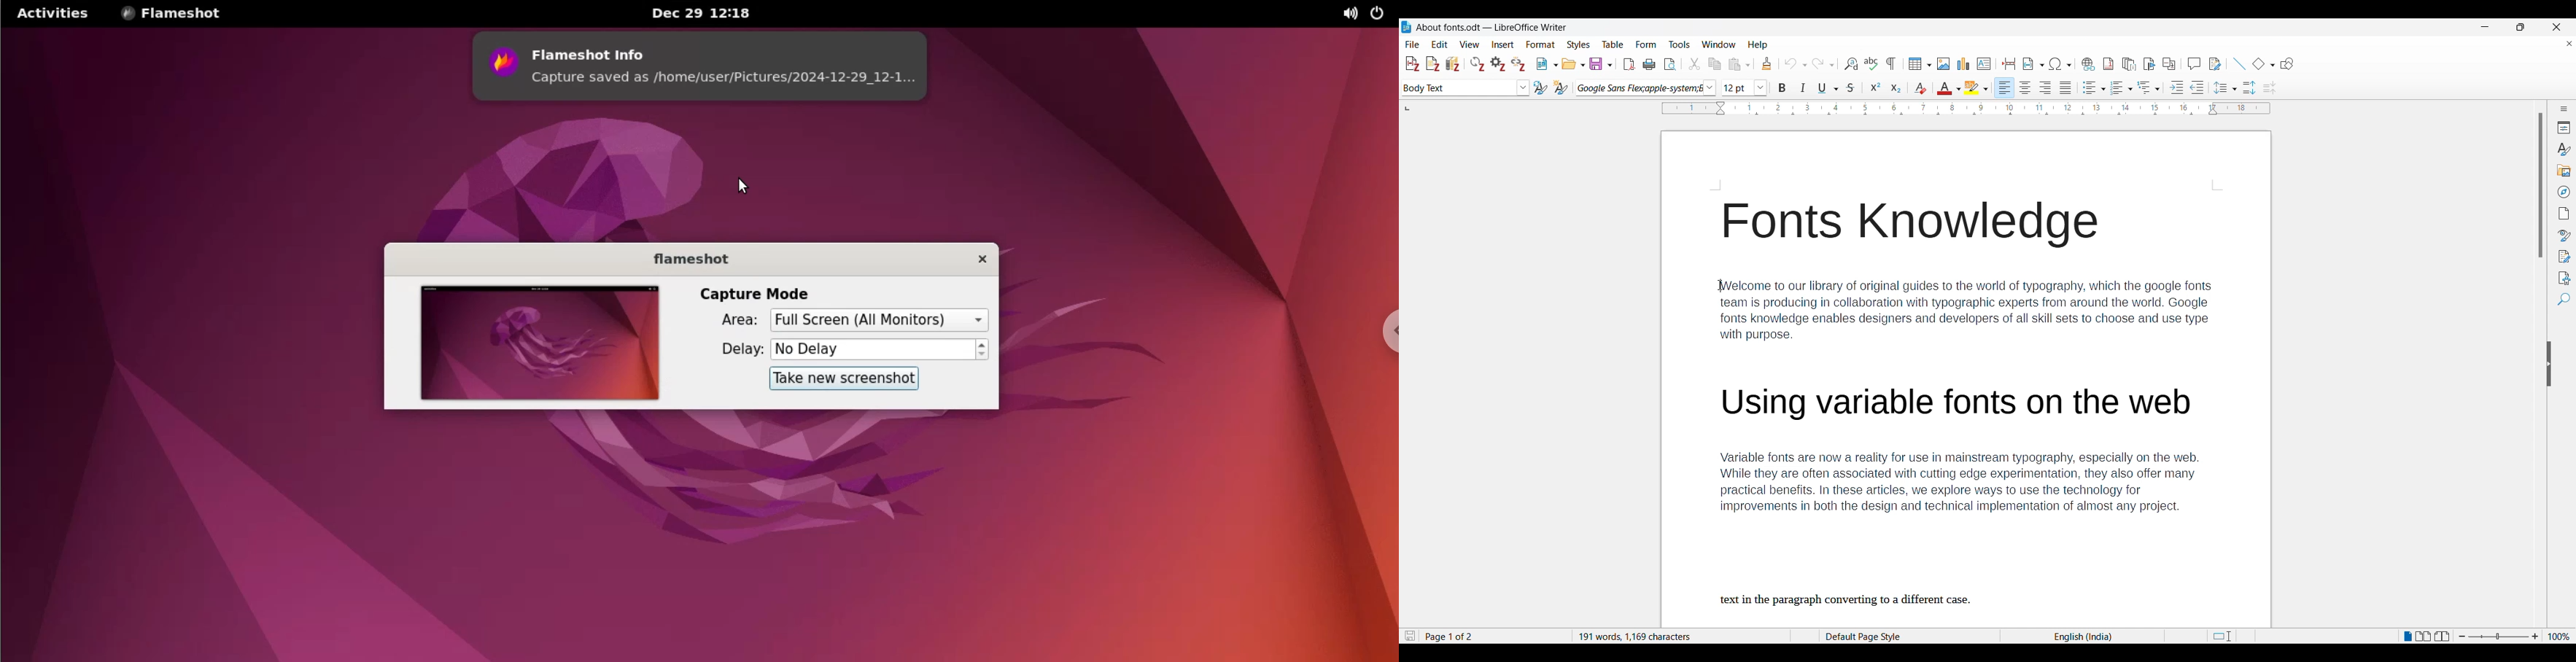 This screenshot has width=2576, height=672. I want to click on Properties, so click(2565, 127).